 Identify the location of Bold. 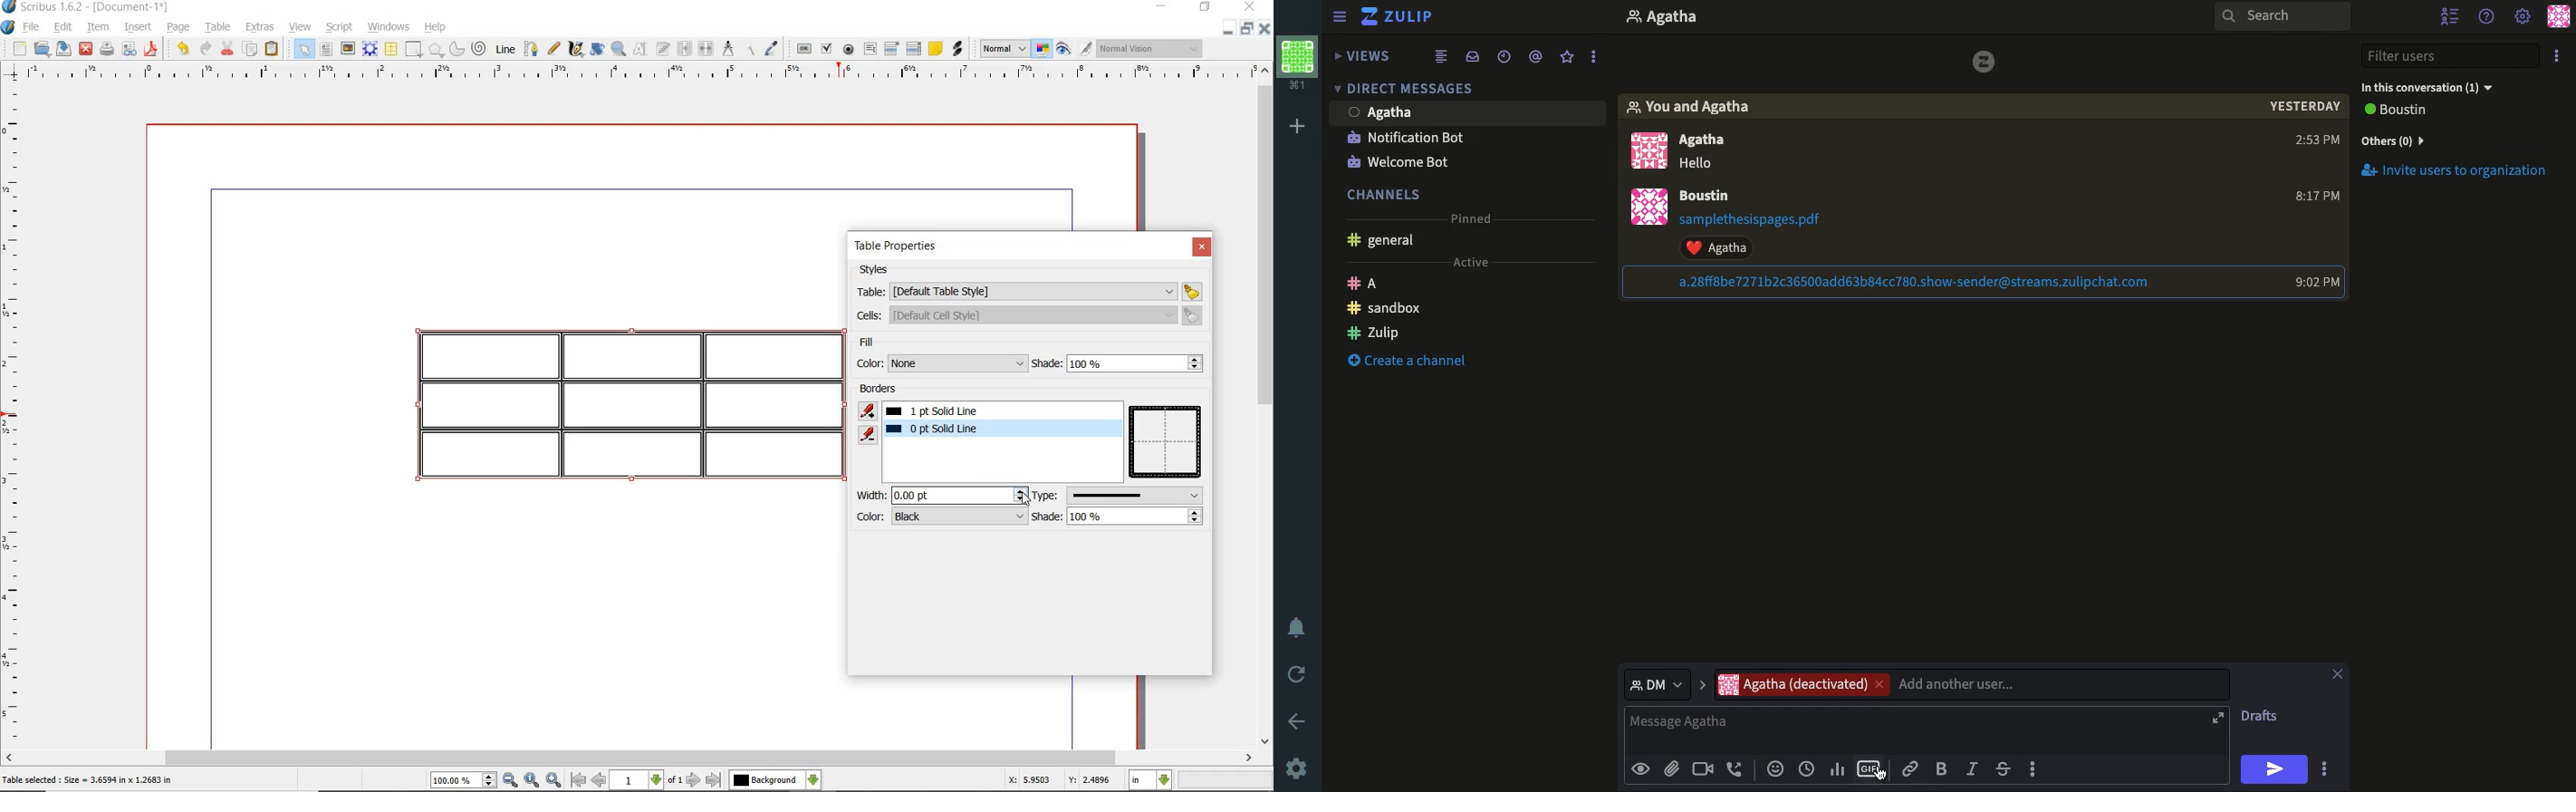
(1942, 768).